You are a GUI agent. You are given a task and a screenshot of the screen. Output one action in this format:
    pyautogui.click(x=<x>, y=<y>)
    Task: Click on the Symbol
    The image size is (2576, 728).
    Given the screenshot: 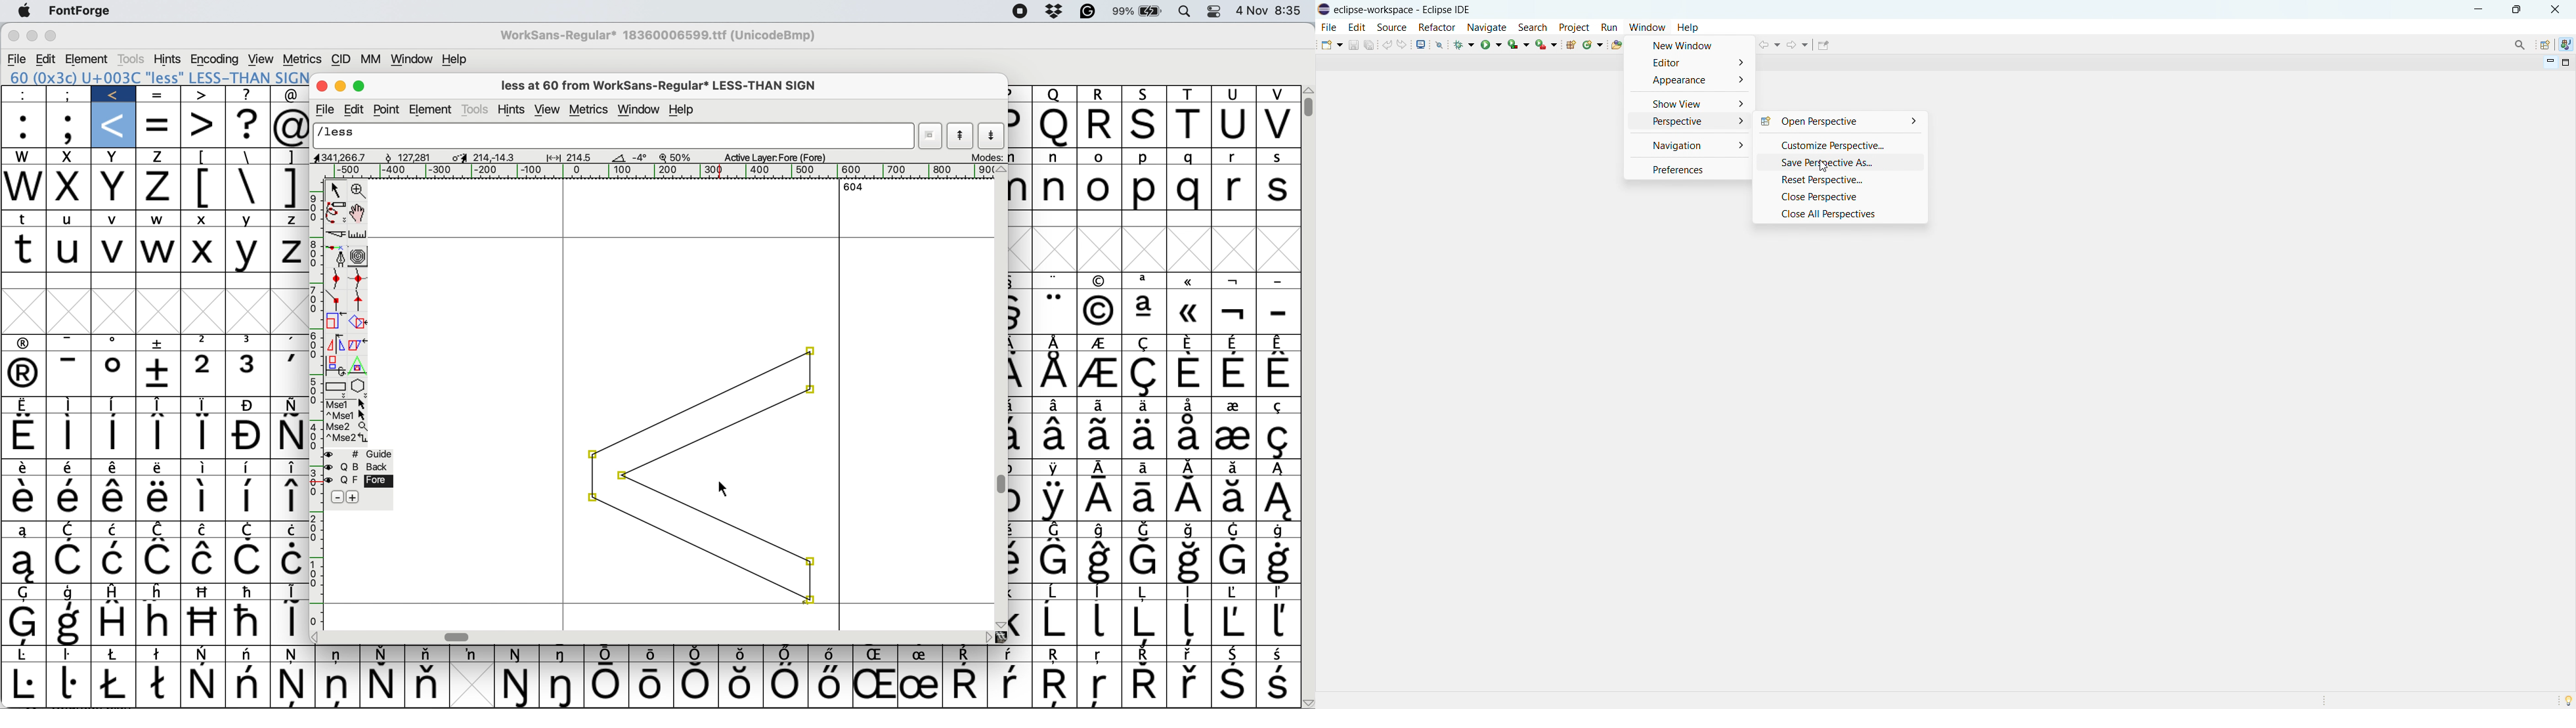 What is the action you would take?
    pyautogui.click(x=1279, y=685)
    